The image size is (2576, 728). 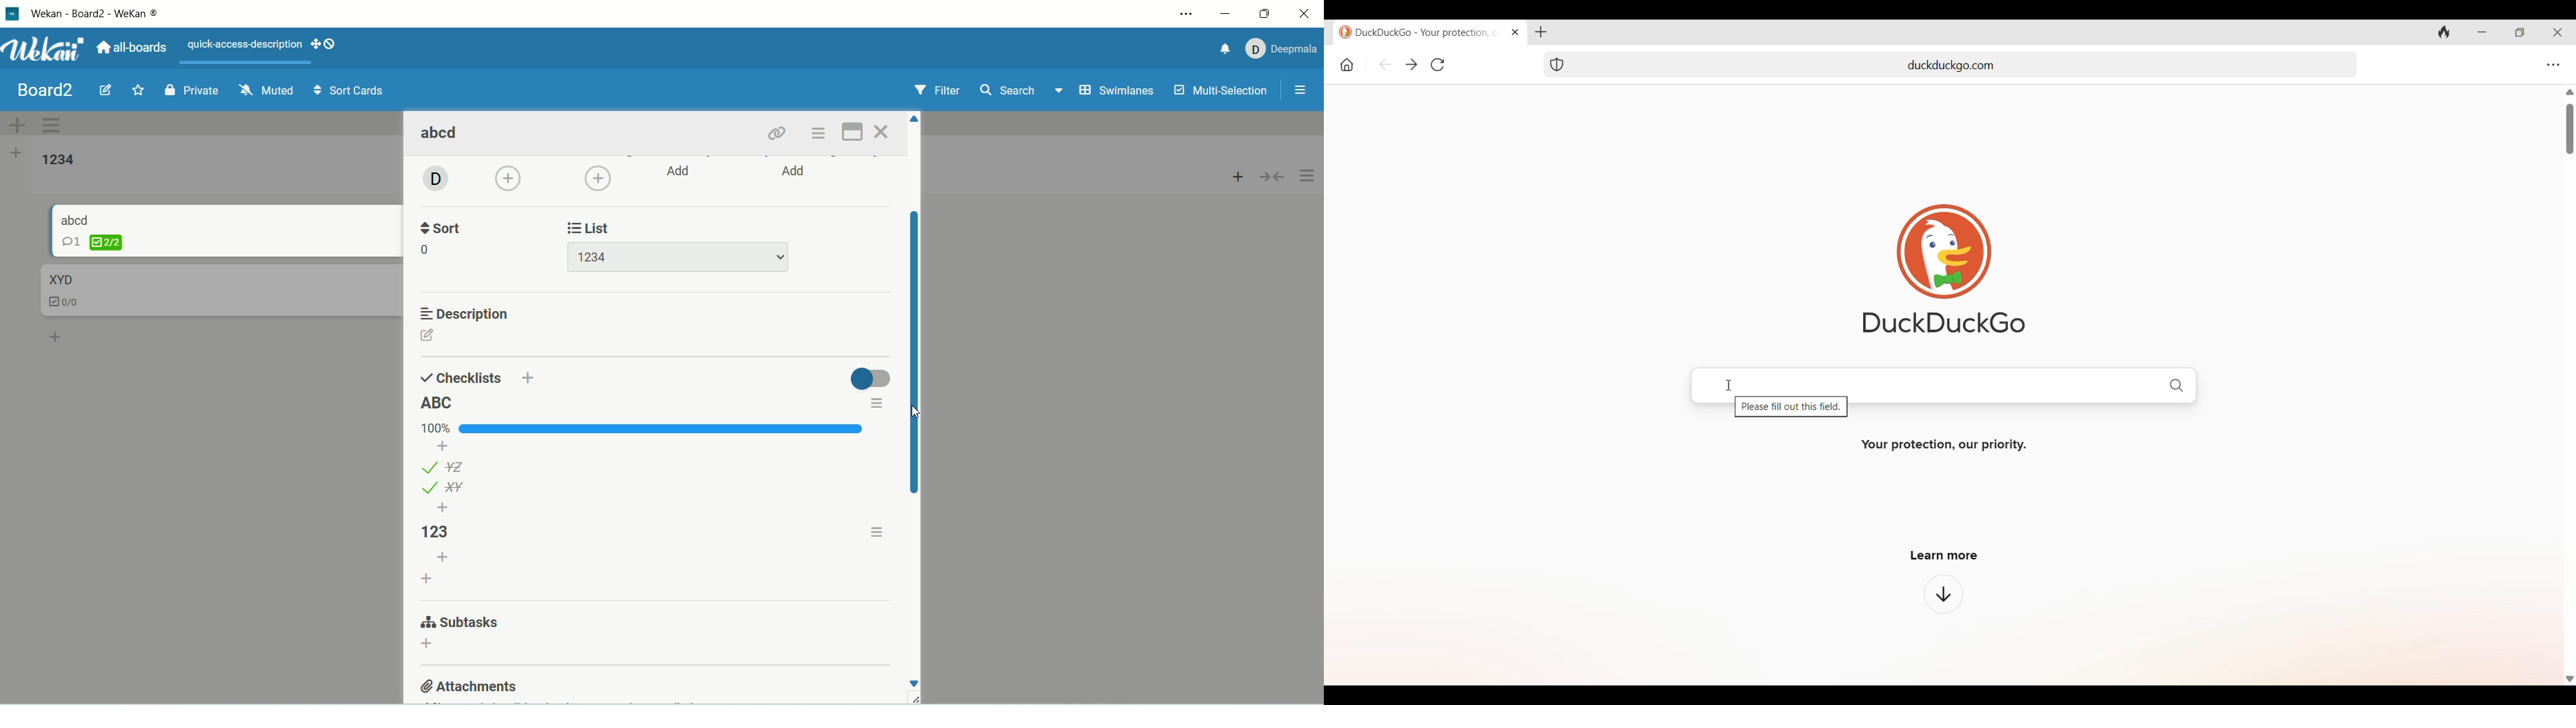 I want to click on options, so click(x=875, y=404).